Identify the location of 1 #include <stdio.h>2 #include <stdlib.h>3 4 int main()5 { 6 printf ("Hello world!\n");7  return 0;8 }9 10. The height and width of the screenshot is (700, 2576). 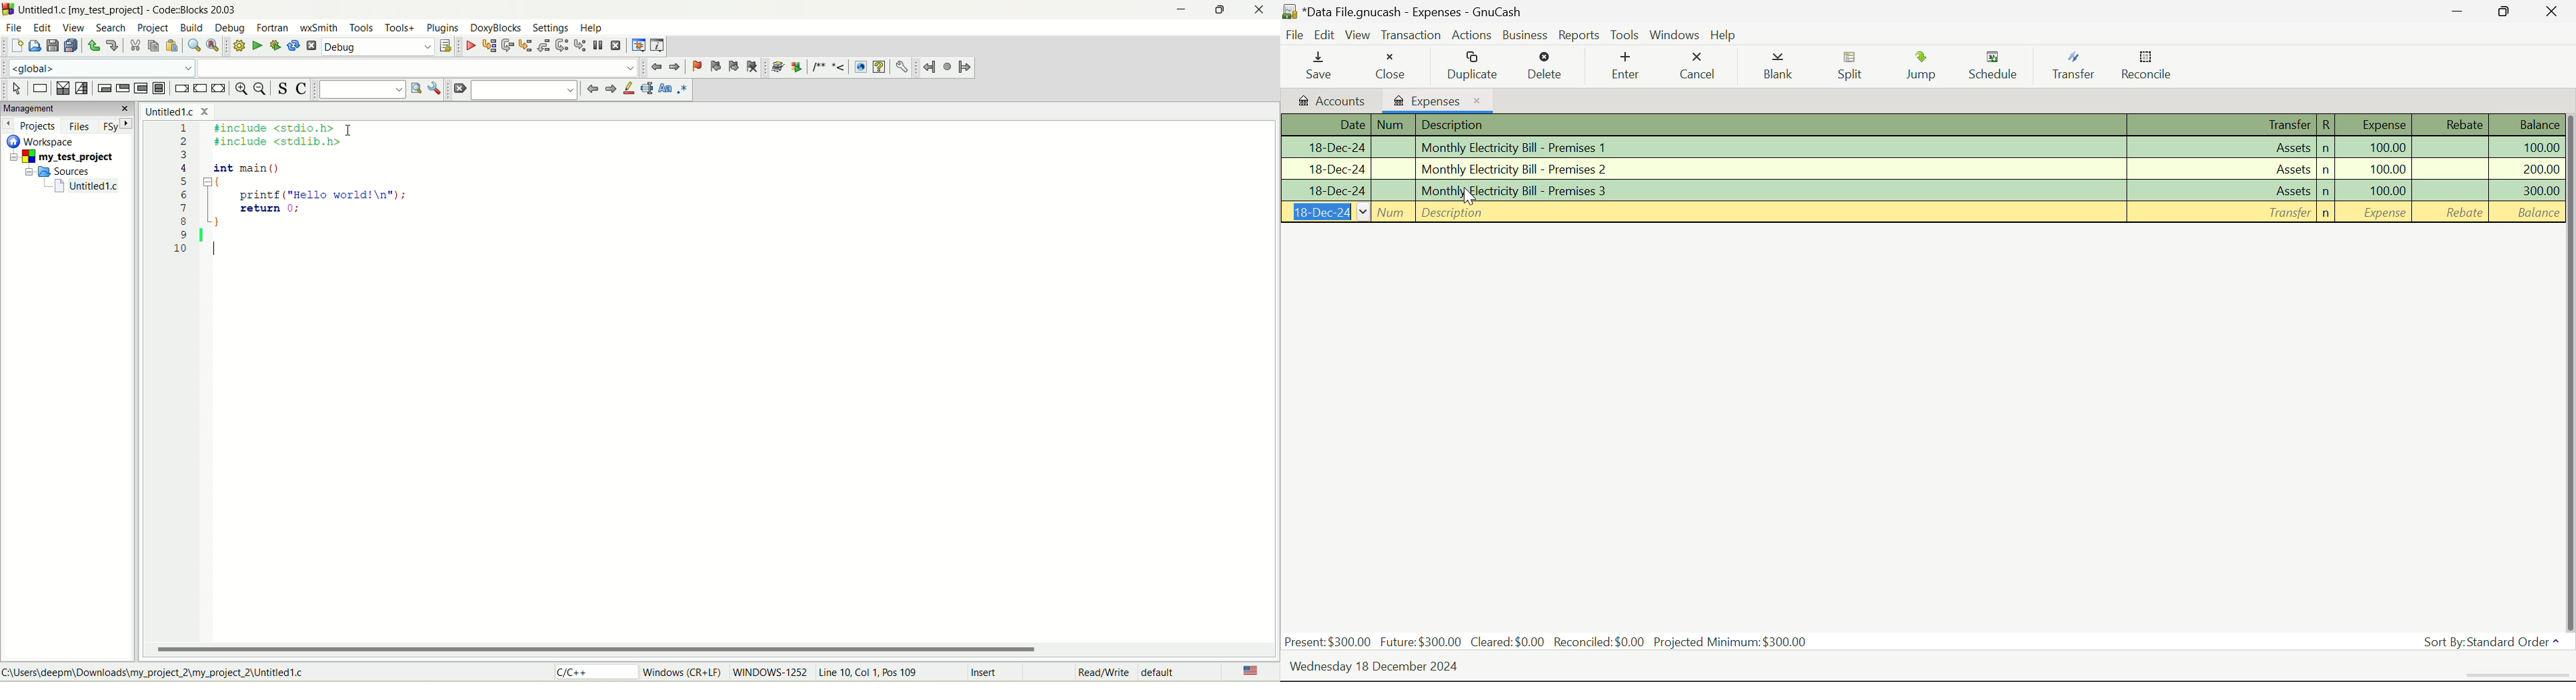
(307, 194).